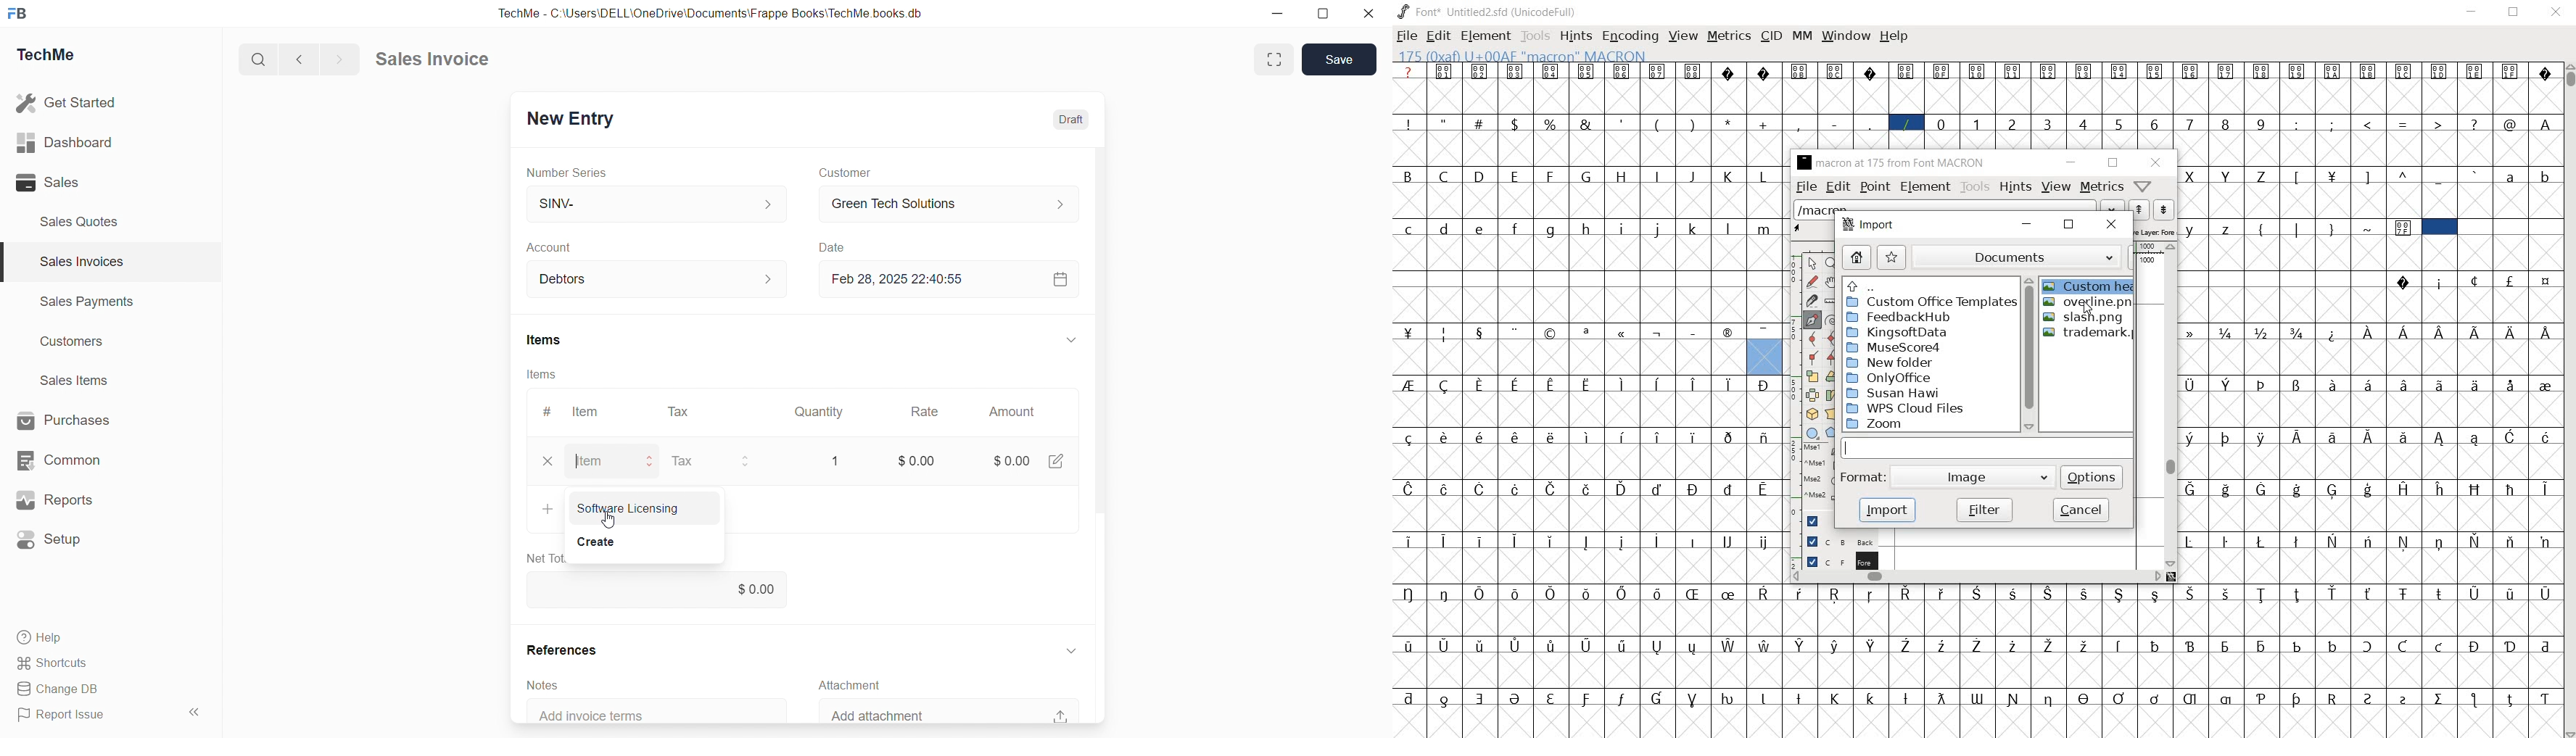  Describe the element at coordinates (1659, 332) in the screenshot. I see `Symbol` at that location.